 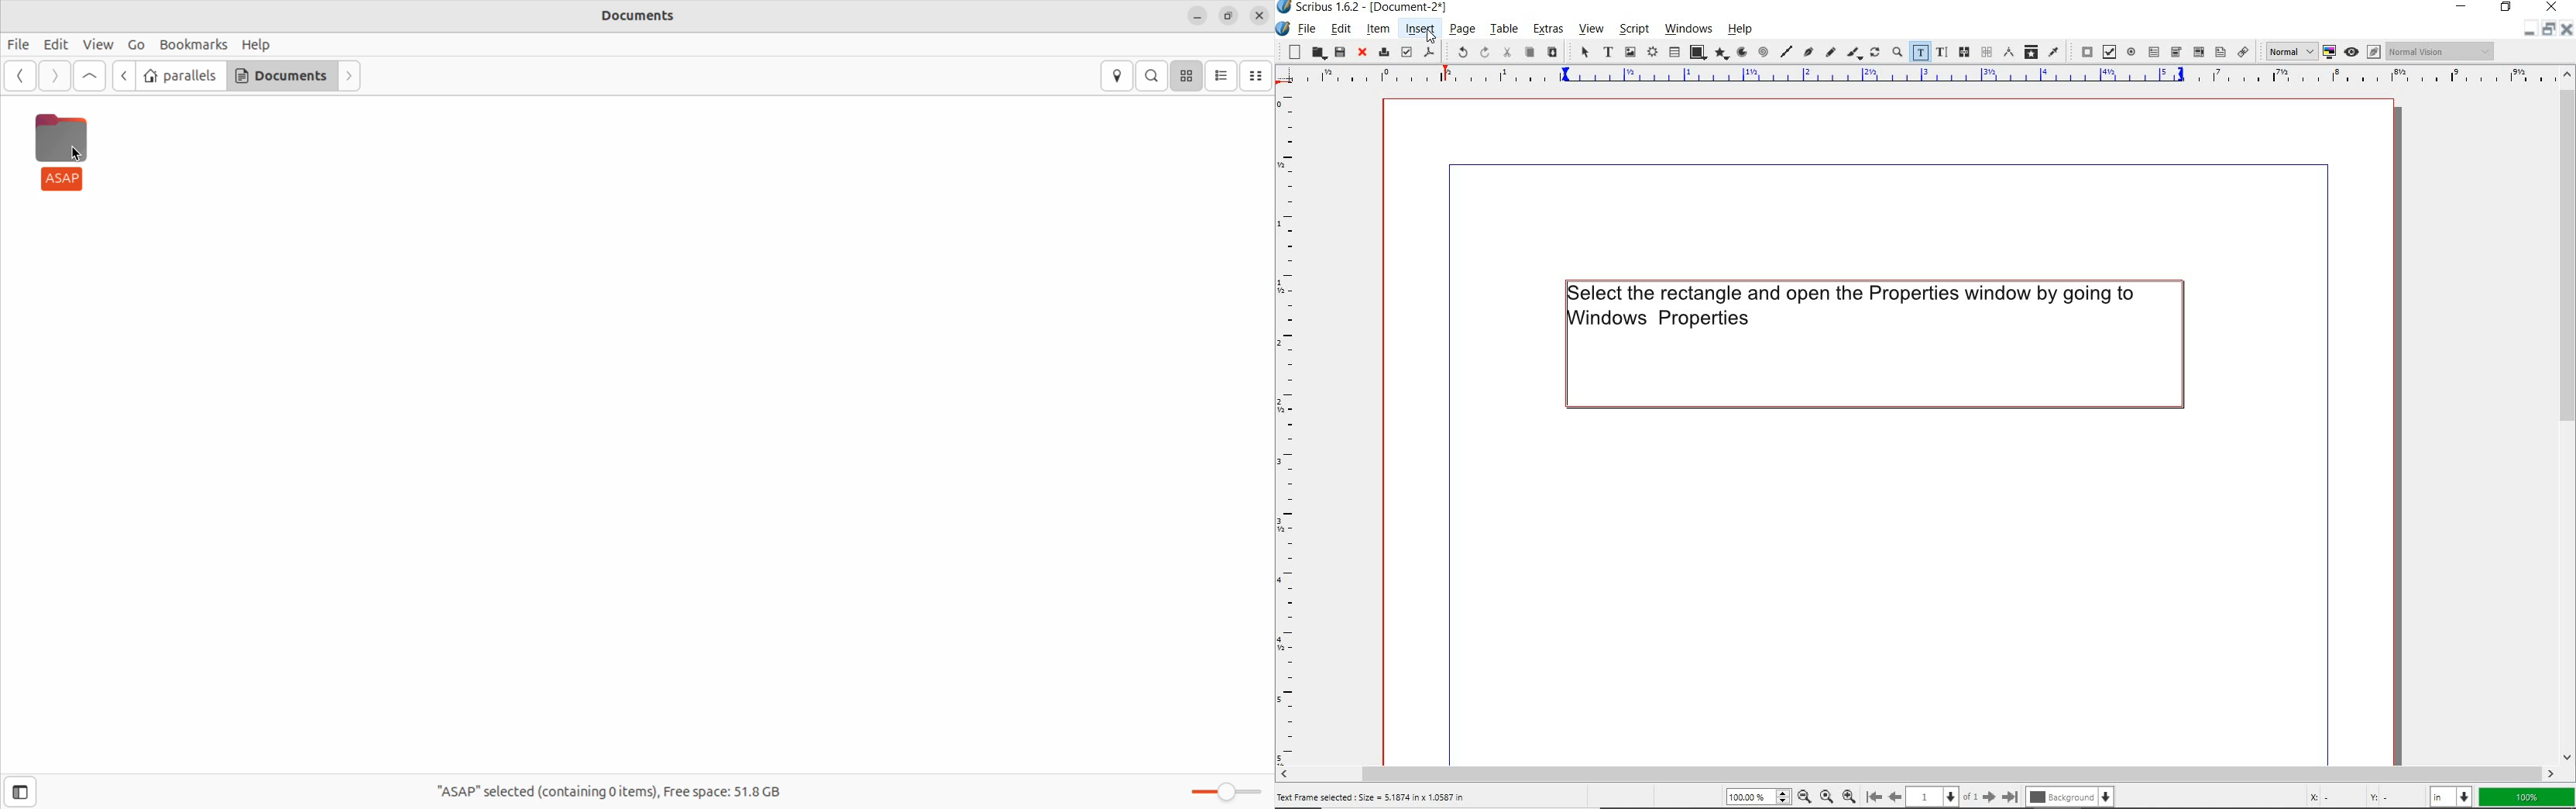 What do you see at coordinates (1989, 796) in the screenshot?
I see `go to next page` at bounding box center [1989, 796].